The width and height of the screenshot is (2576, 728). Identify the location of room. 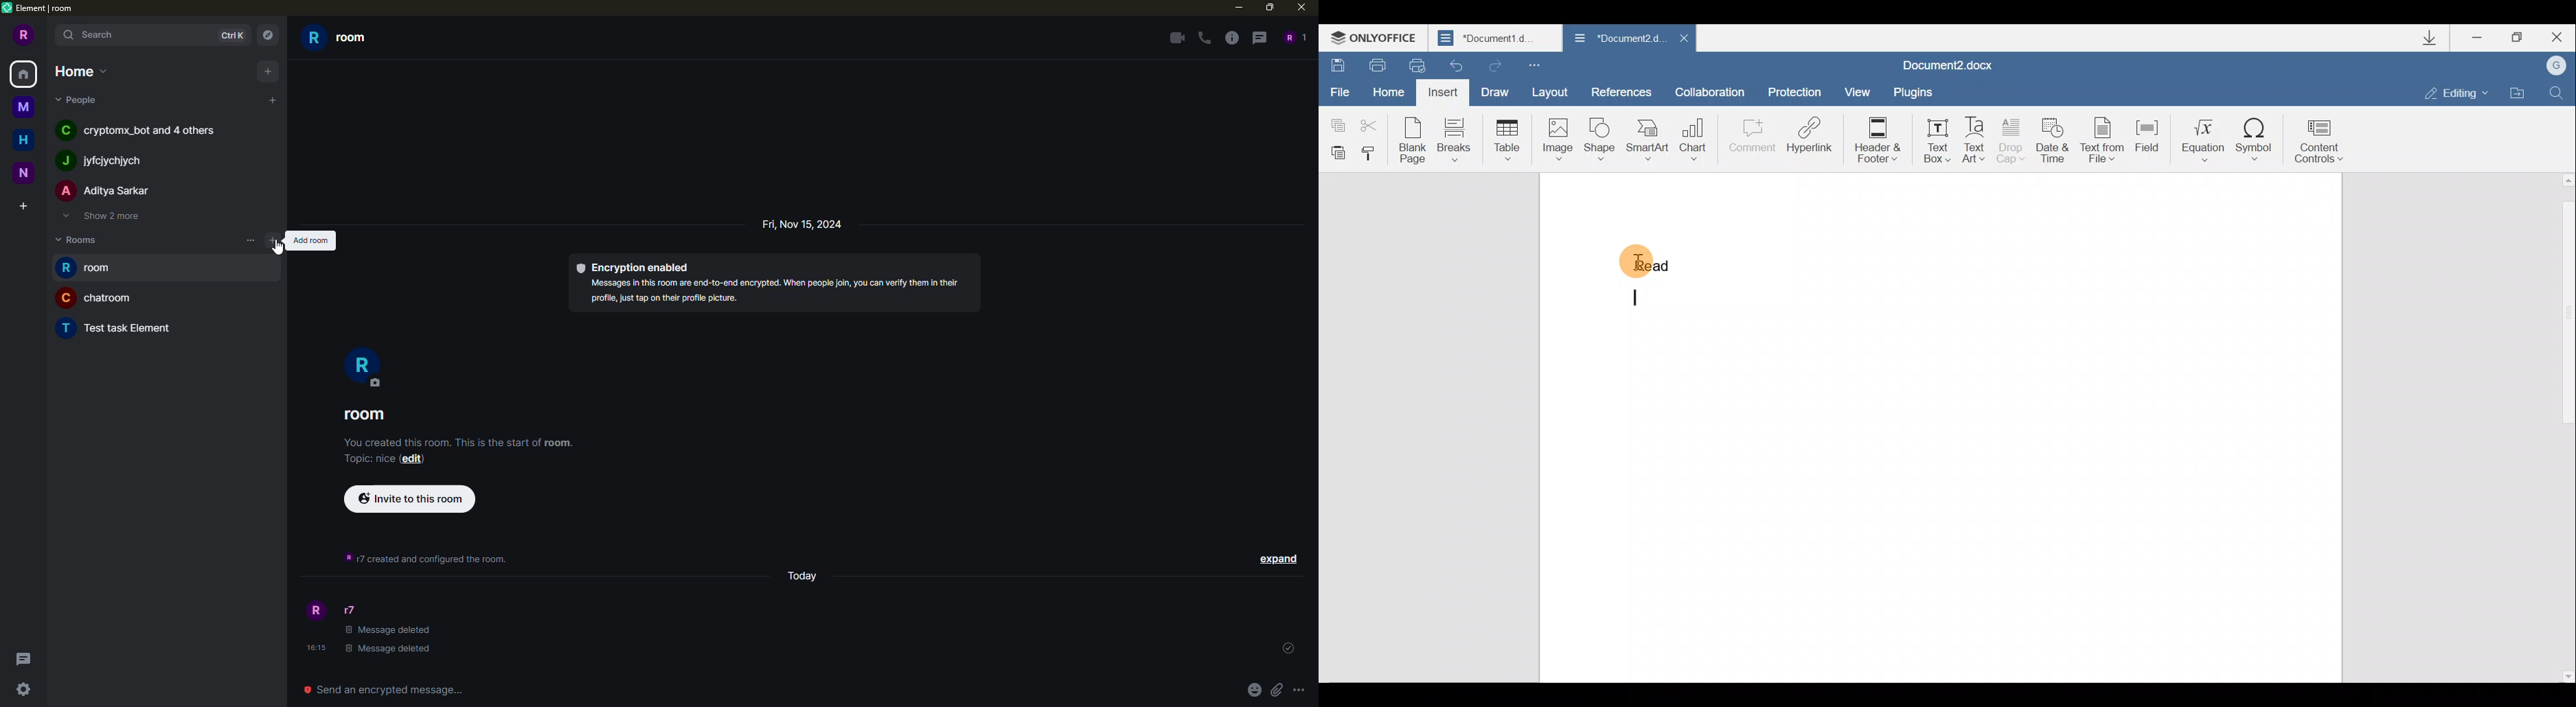
(343, 40).